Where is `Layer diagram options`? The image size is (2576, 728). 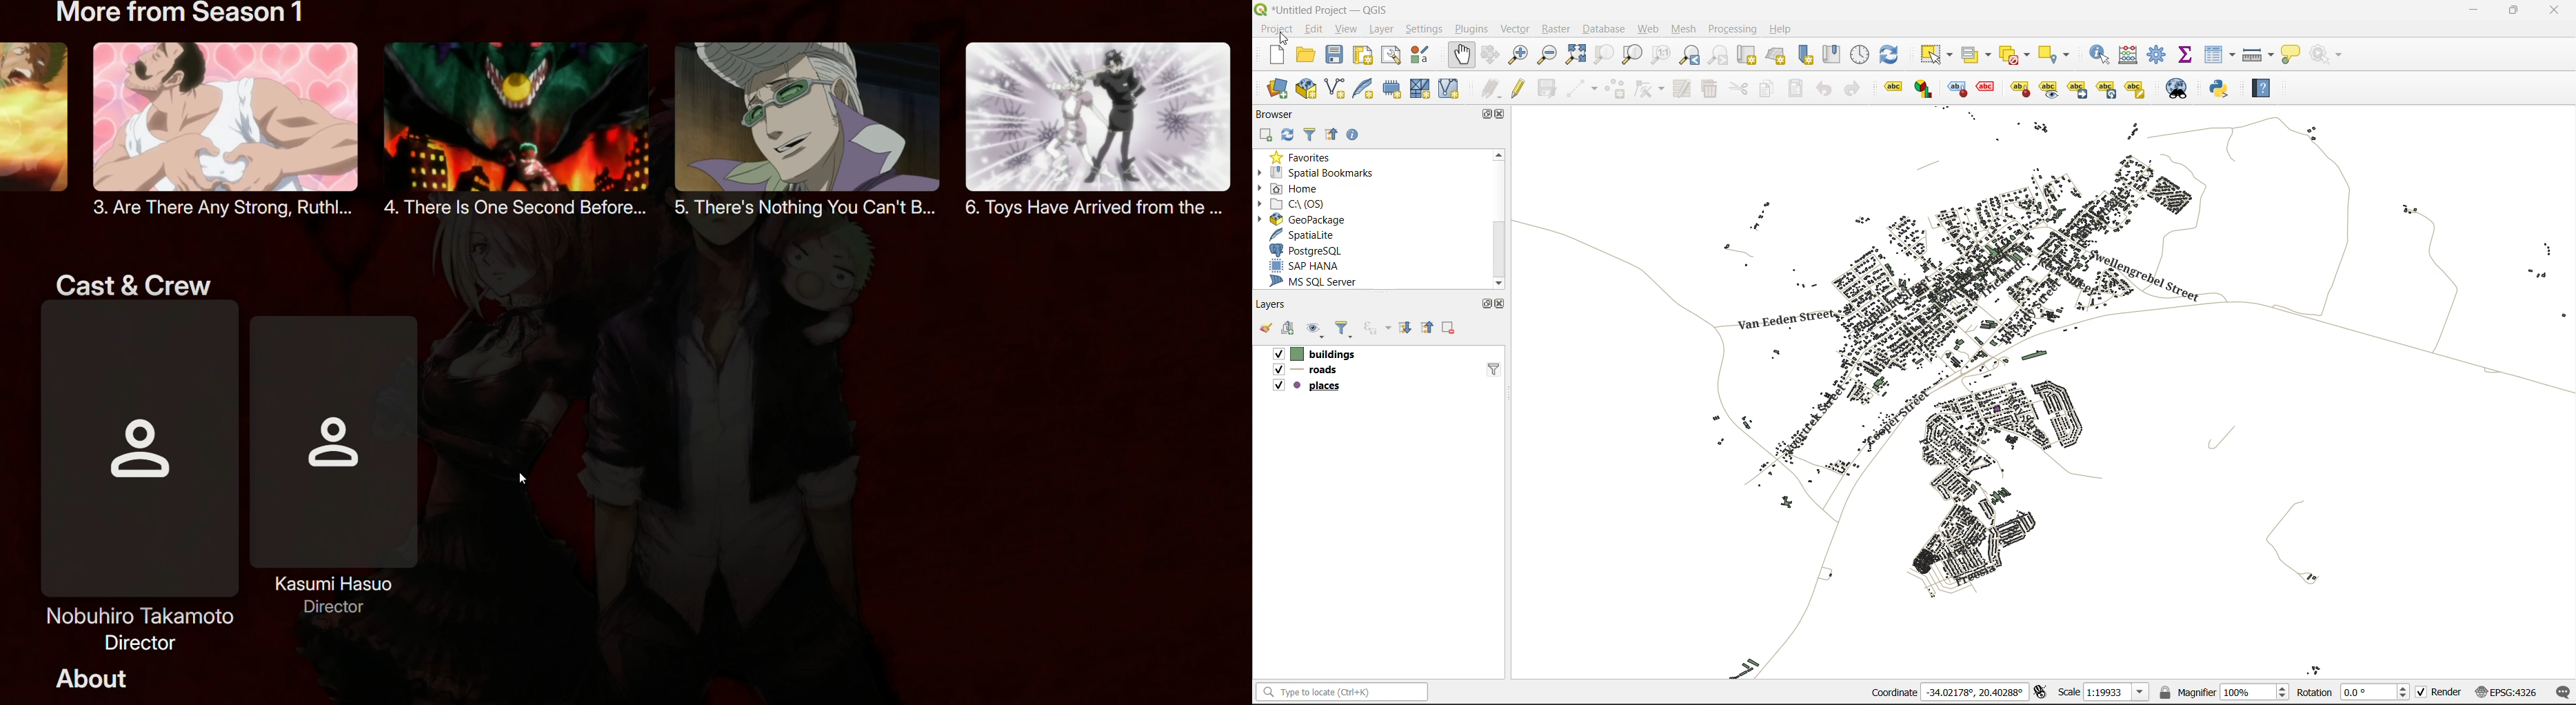
Layer diagram options is located at coordinates (1924, 88).